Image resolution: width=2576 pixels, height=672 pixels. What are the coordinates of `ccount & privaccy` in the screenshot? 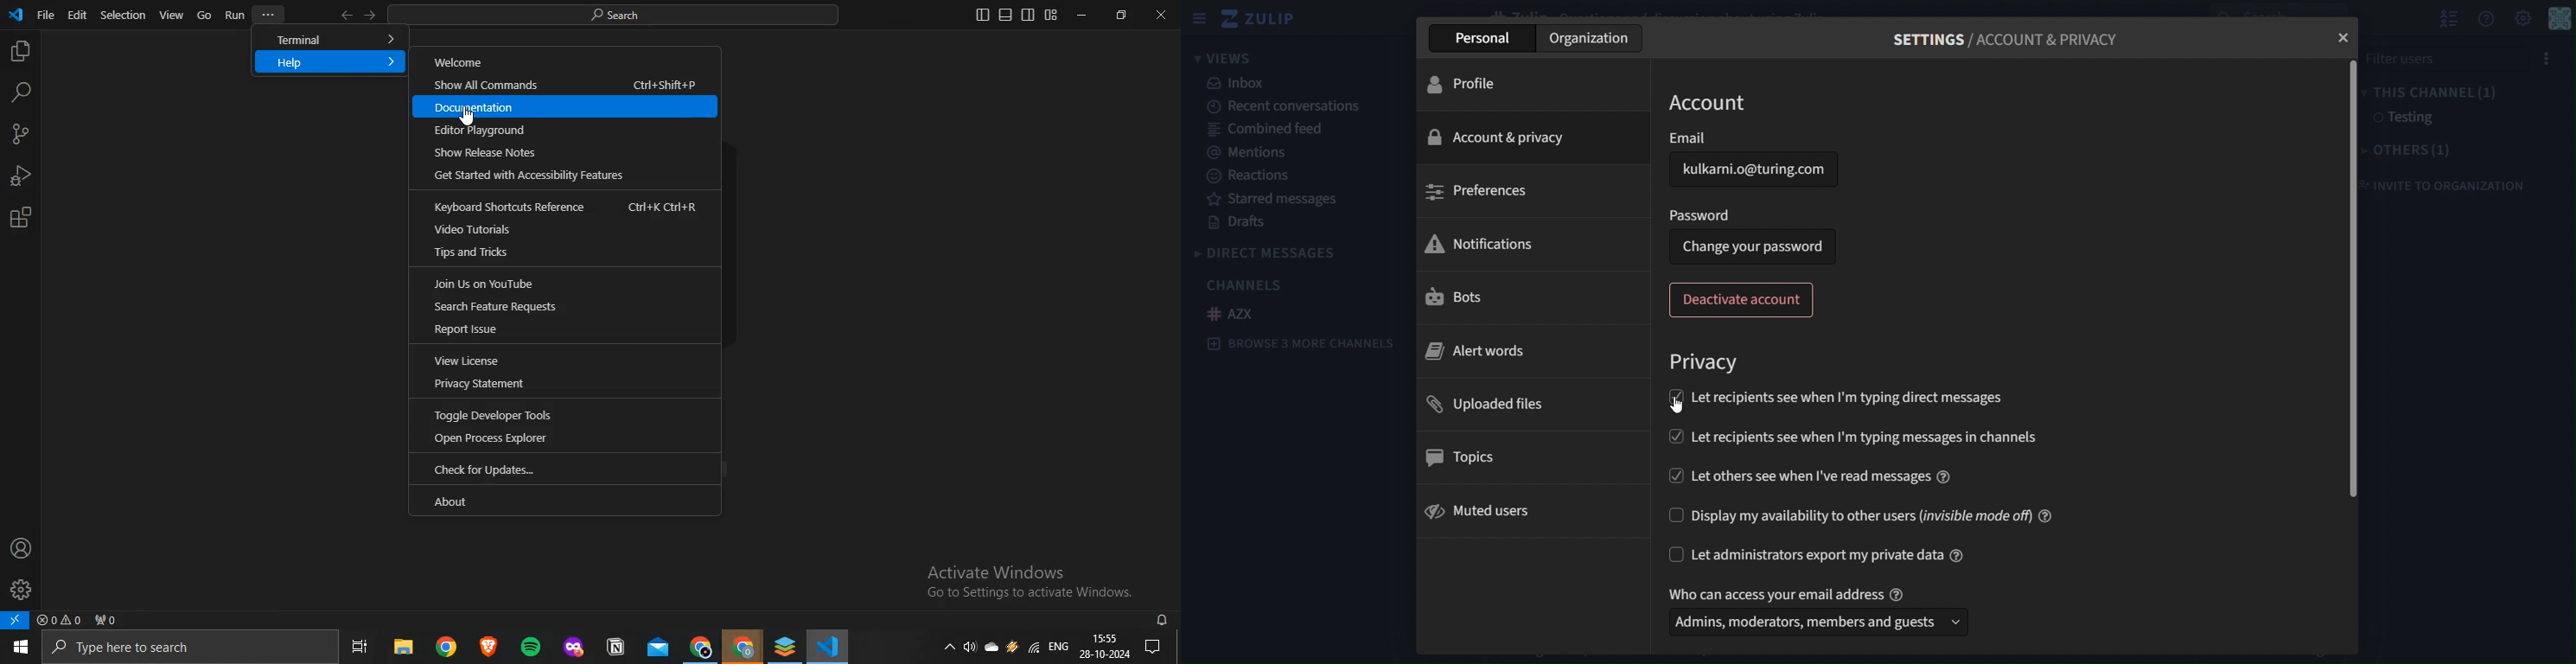 It's located at (1500, 138).